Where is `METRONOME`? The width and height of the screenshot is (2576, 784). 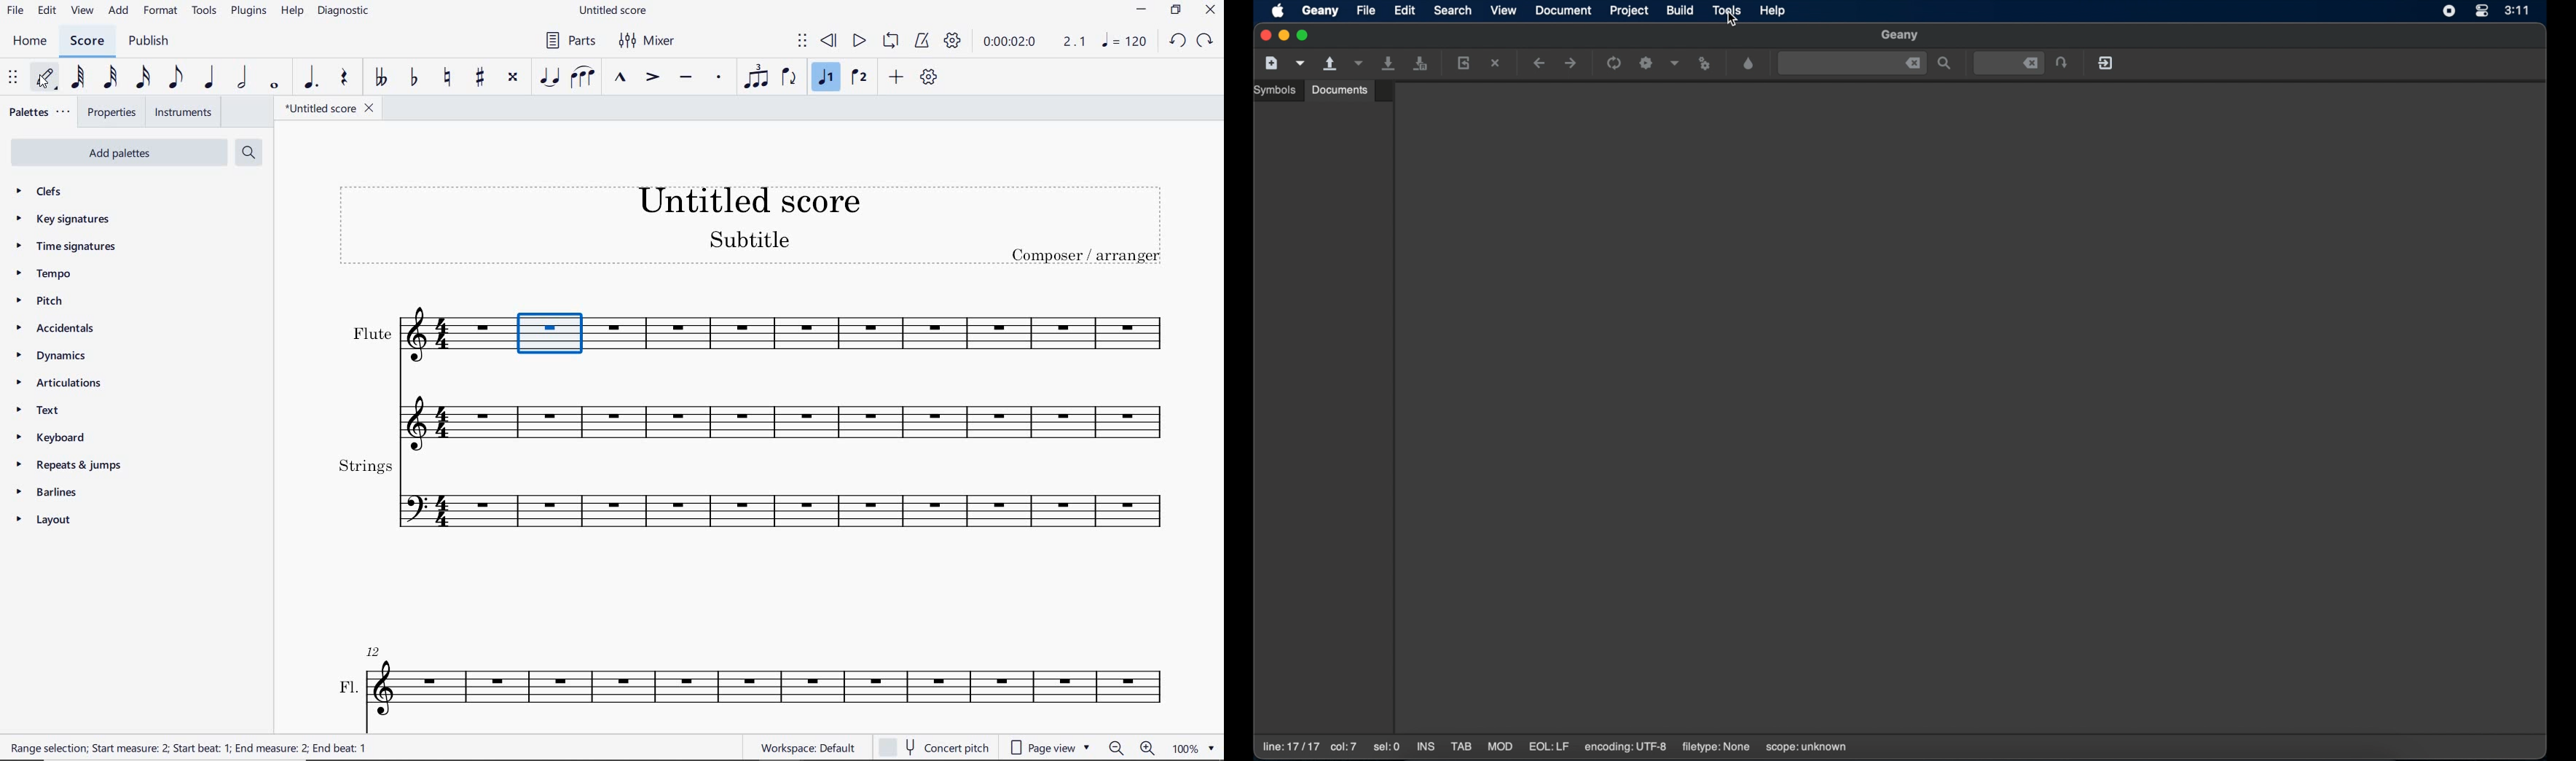 METRONOME is located at coordinates (924, 42).